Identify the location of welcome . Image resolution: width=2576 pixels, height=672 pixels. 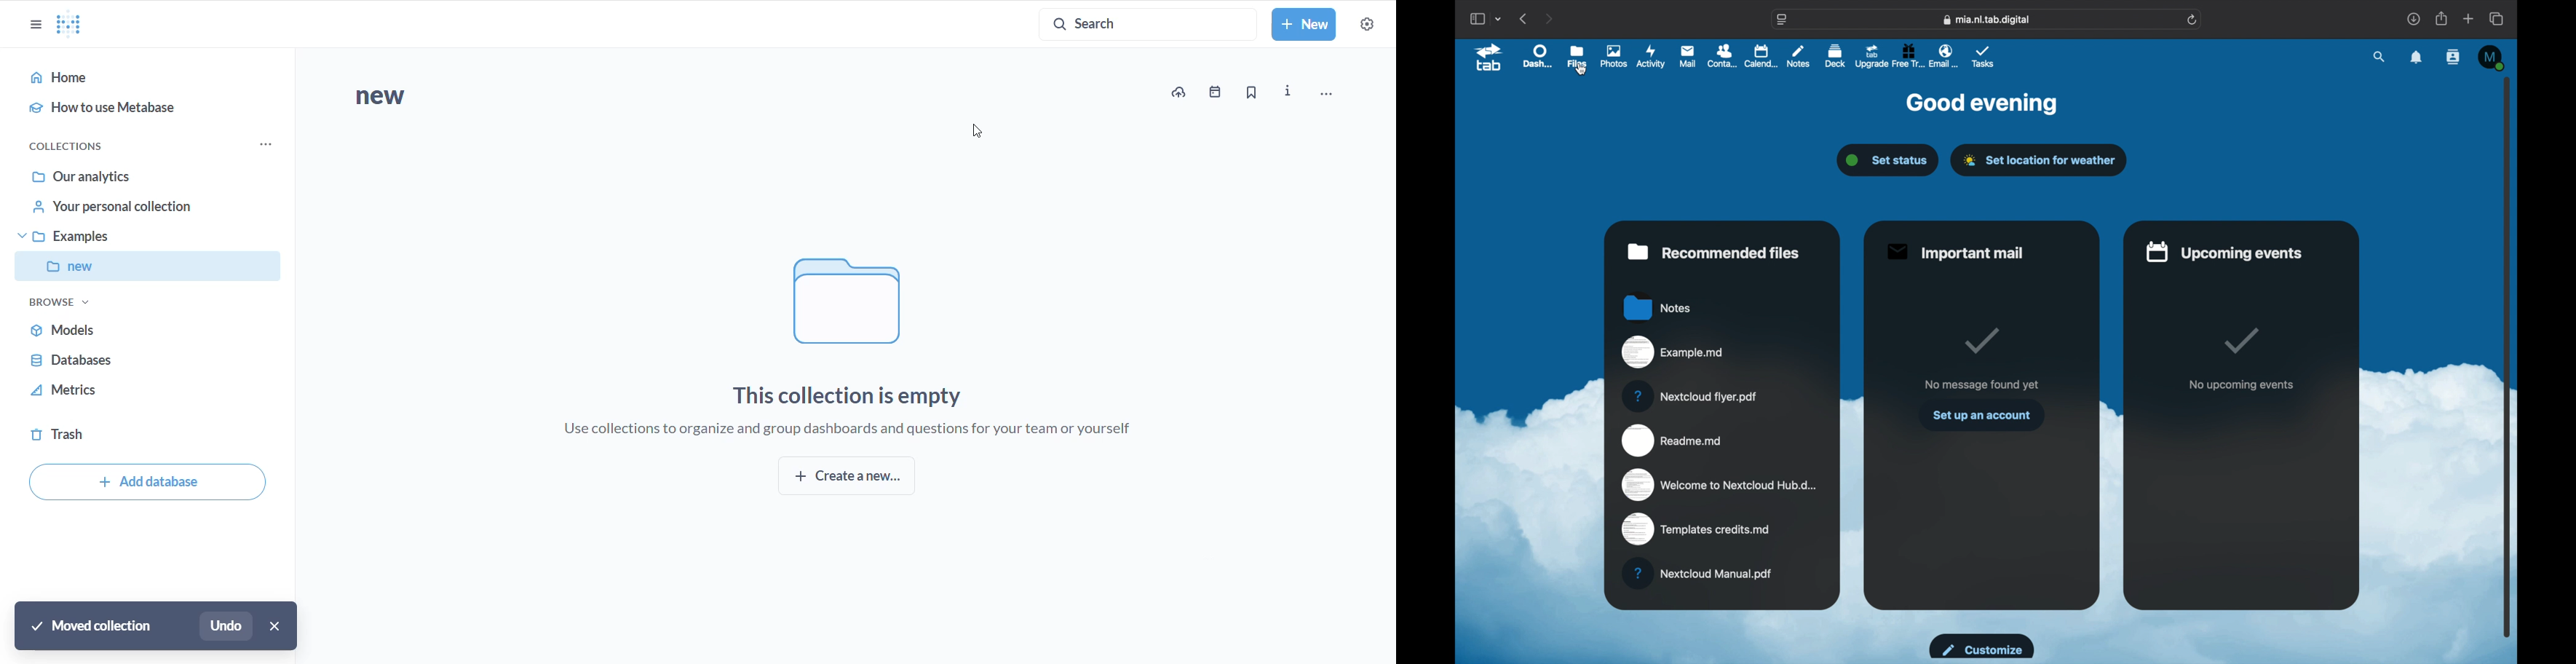
(1720, 485).